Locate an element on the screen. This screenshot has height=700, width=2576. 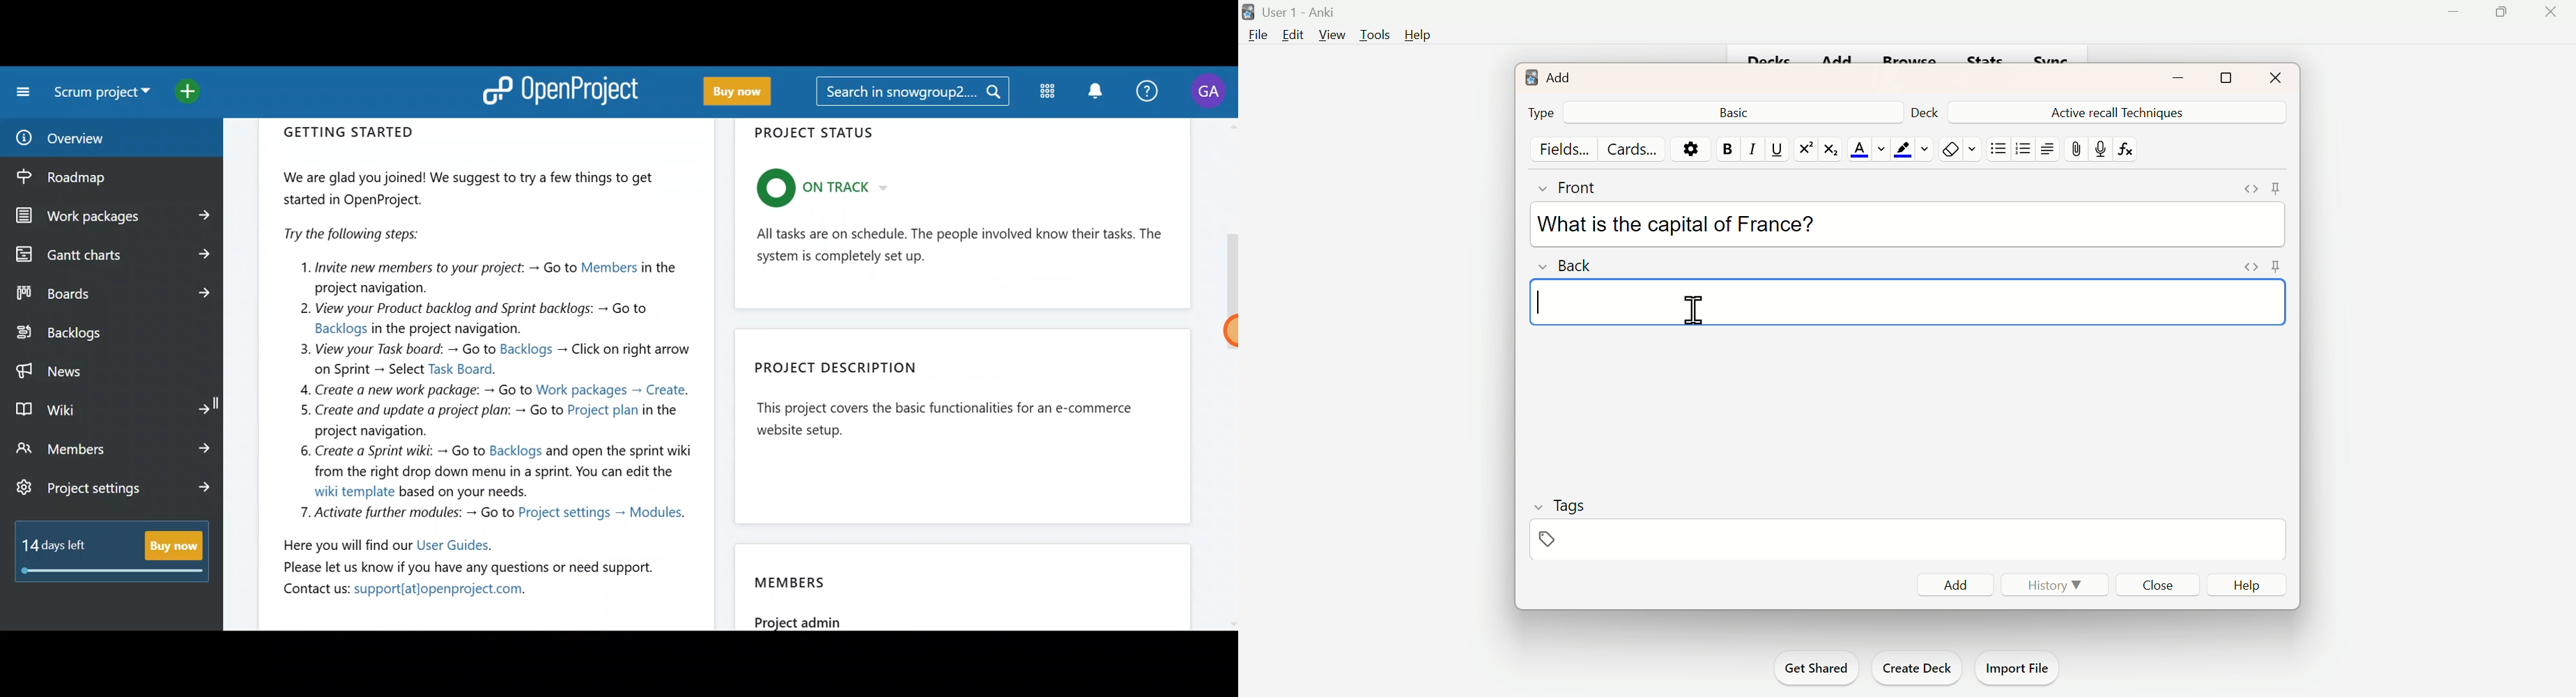
Superscript is located at coordinates (1803, 148).